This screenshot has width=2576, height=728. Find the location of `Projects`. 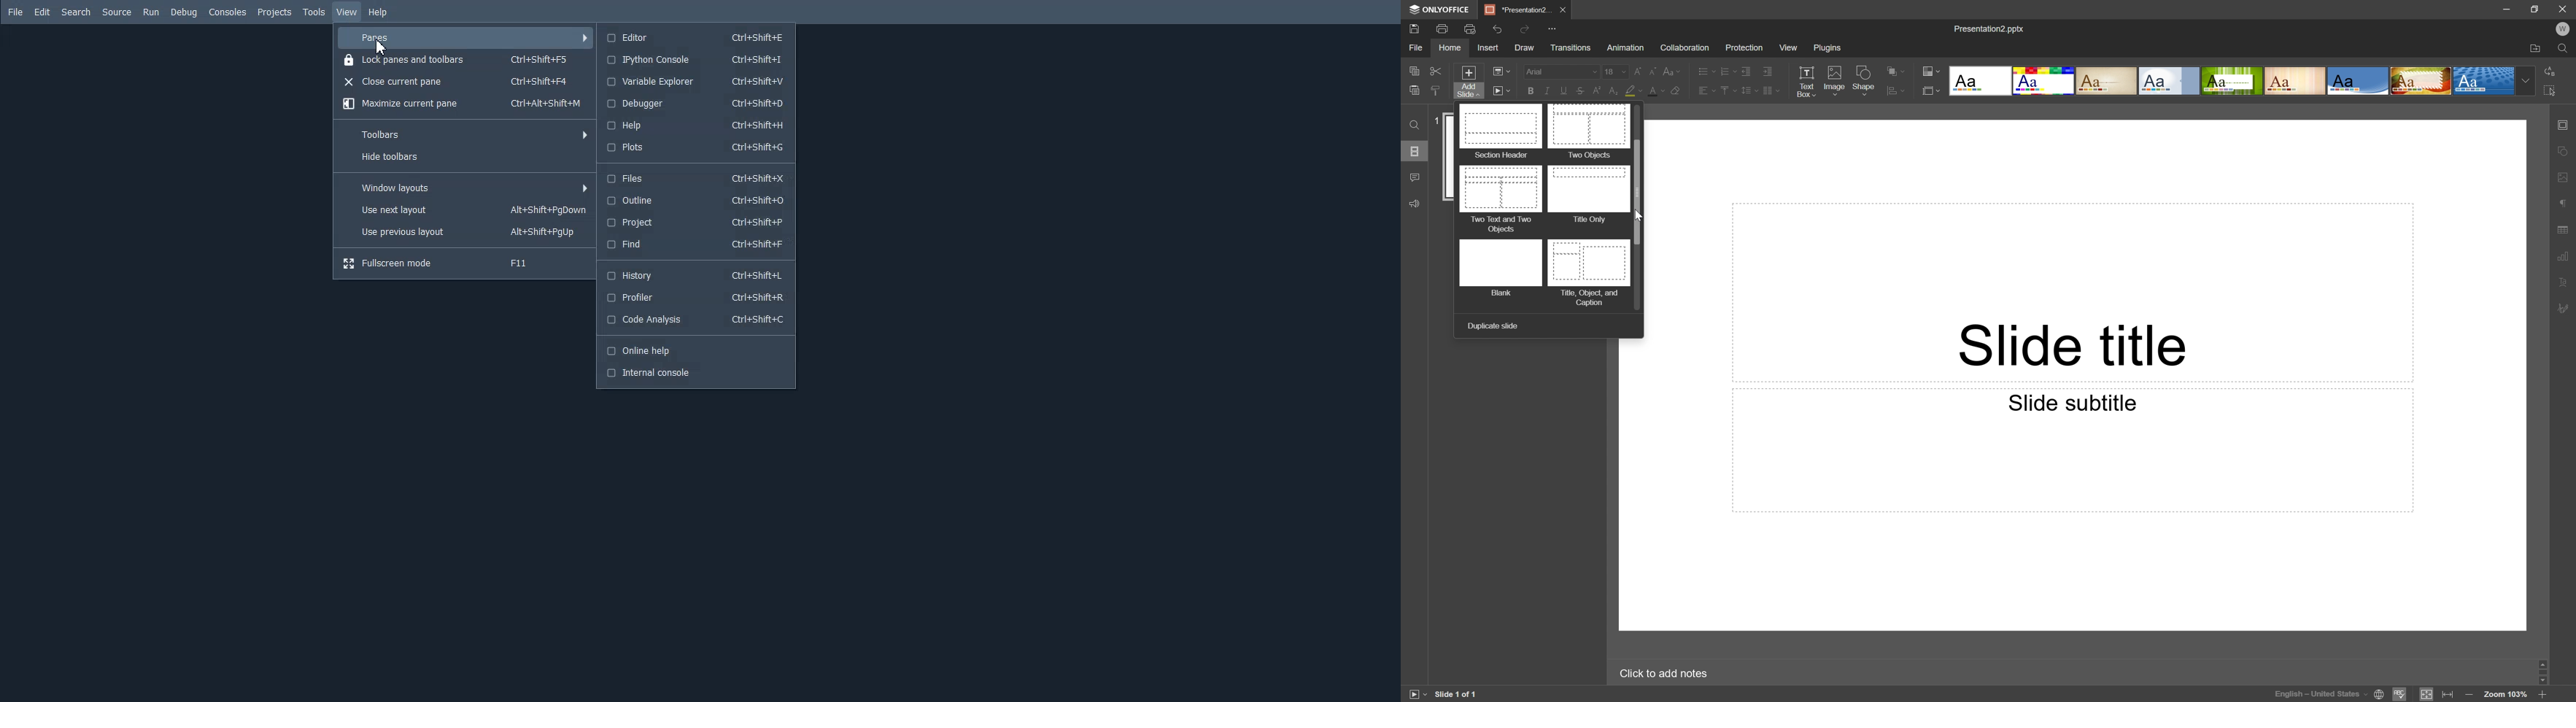

Projects is located at coordinates (274, 12).